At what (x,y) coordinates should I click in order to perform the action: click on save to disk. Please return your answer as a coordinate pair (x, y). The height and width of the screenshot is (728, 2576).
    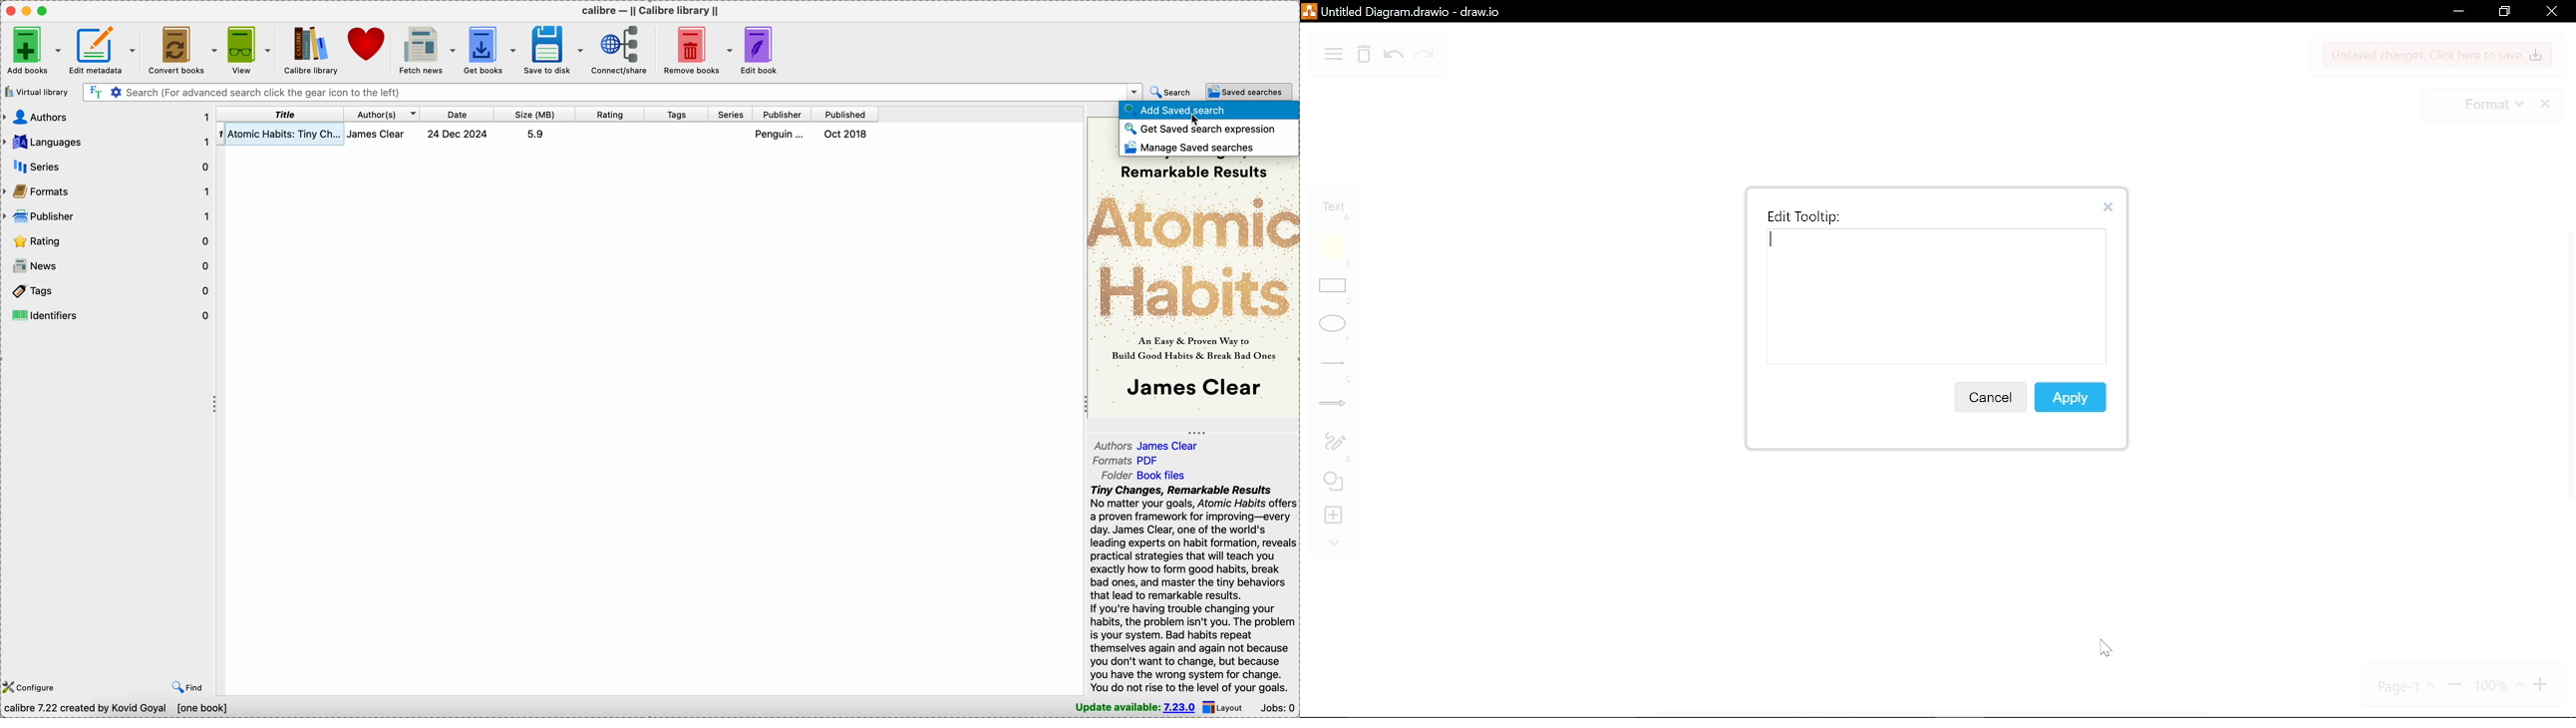
    Looking at the image, I should click on (556, 49).